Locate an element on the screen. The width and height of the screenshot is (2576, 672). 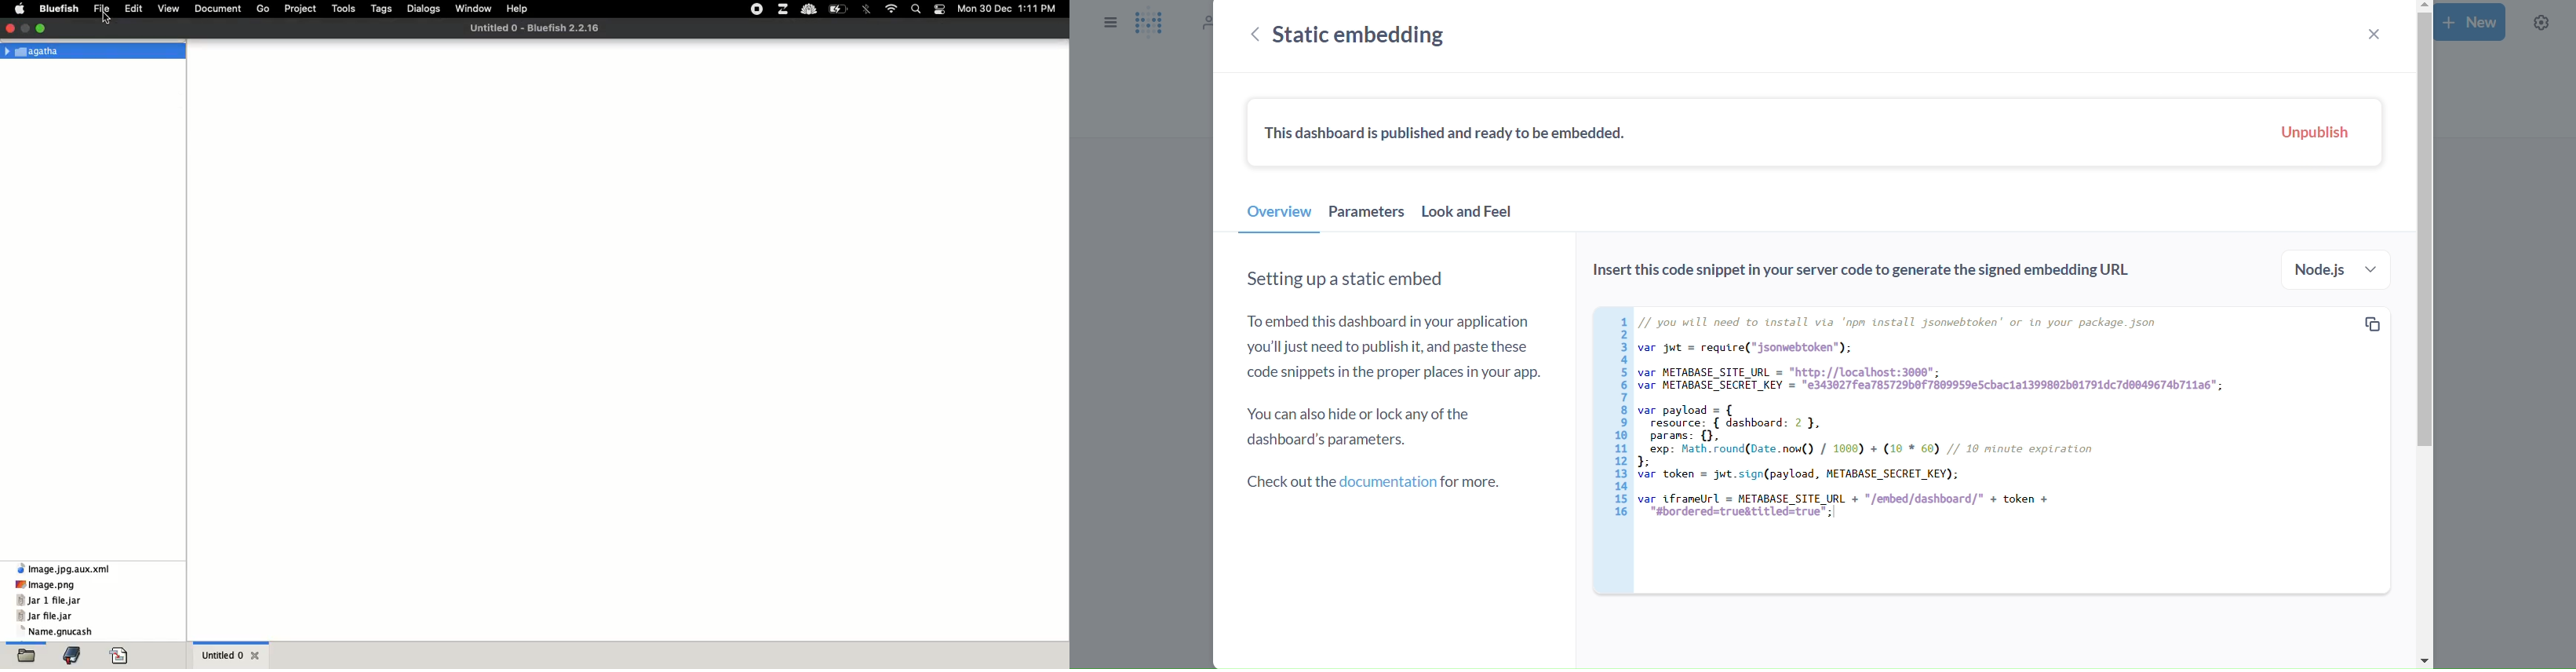
vertical scroll bar is located at coordinates (2421, 334).